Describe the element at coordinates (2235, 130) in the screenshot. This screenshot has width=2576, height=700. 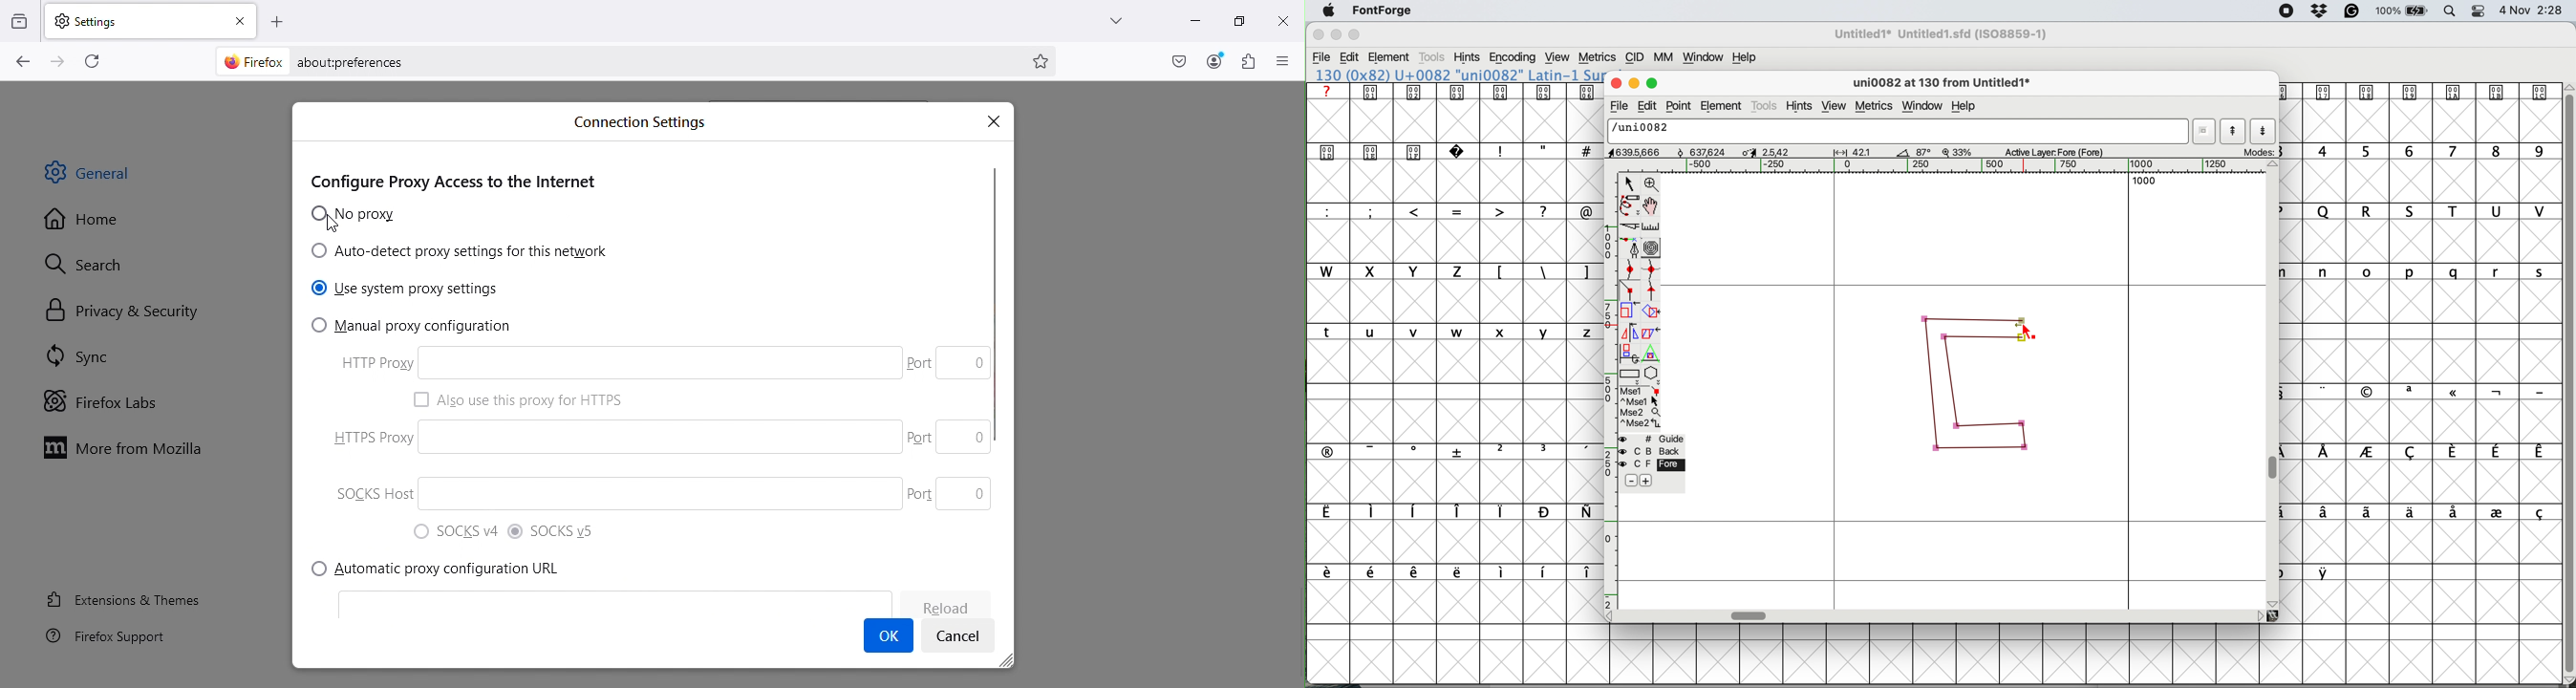
I see `show previous letter` at that location.